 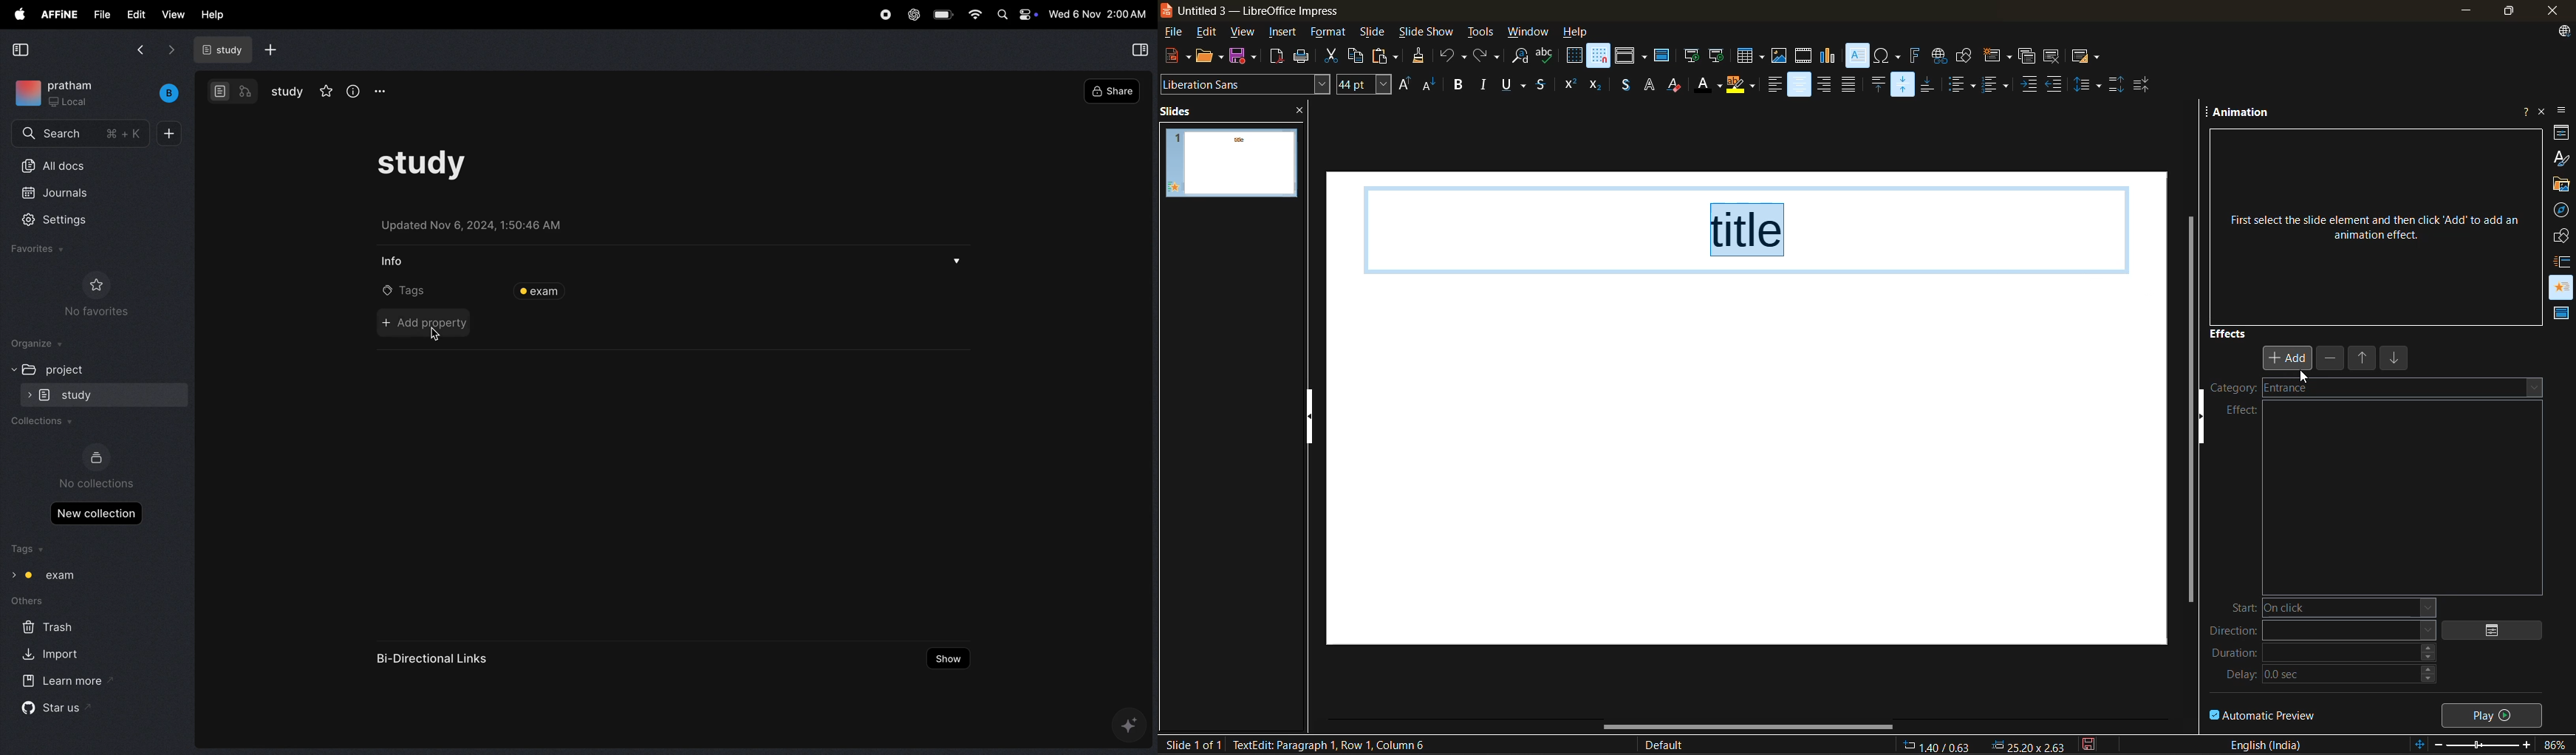 I want to click on set line spacing, so click(x=2088, y=83).